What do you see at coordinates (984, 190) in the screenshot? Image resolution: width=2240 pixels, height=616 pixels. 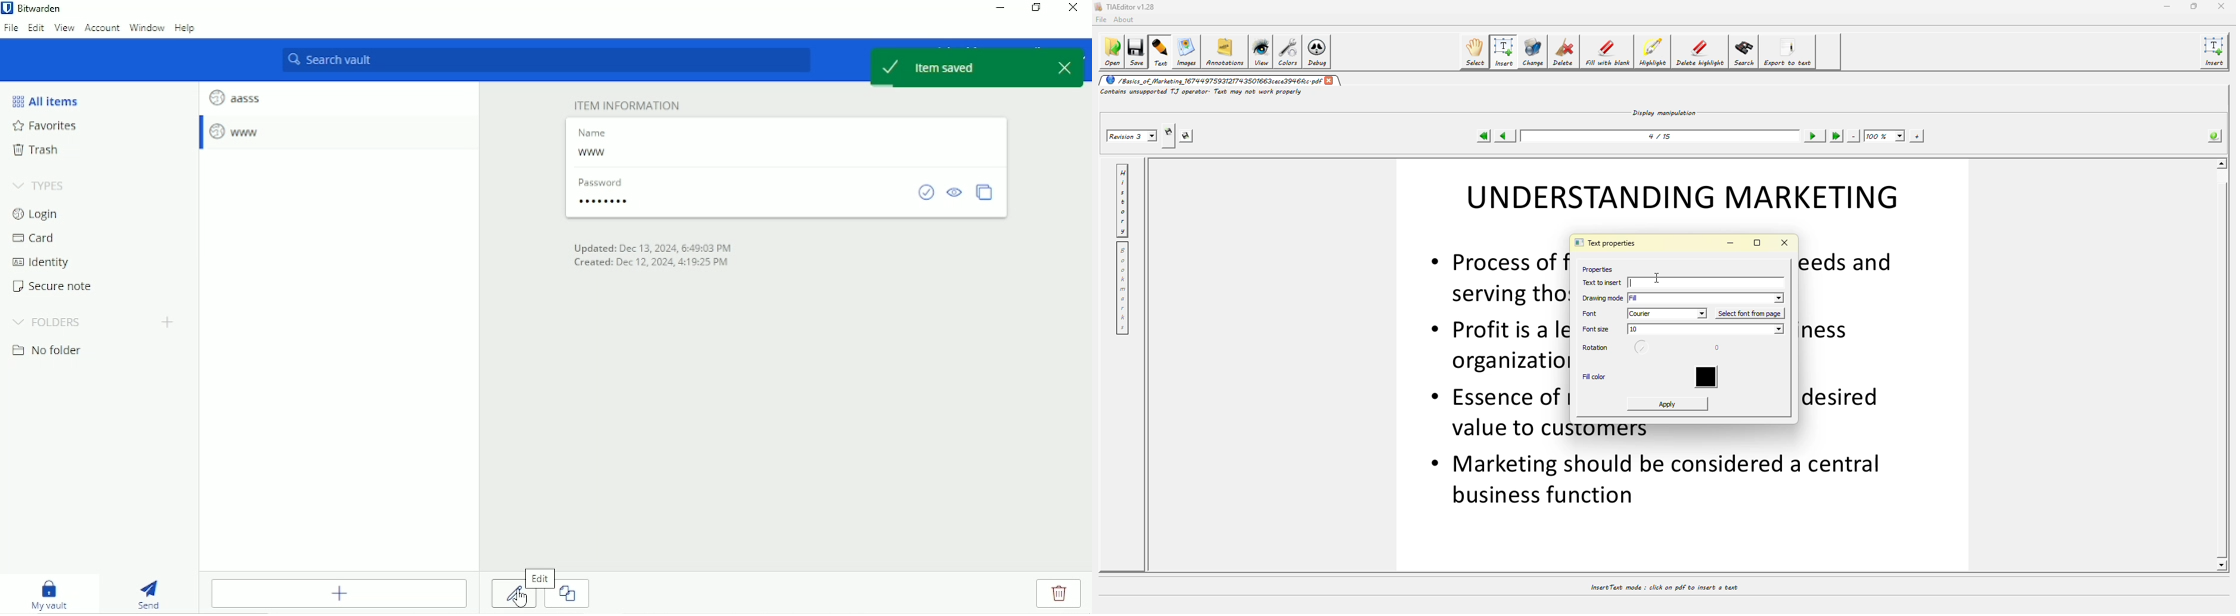 I see `Copy password` at bounding box center [984, 190].